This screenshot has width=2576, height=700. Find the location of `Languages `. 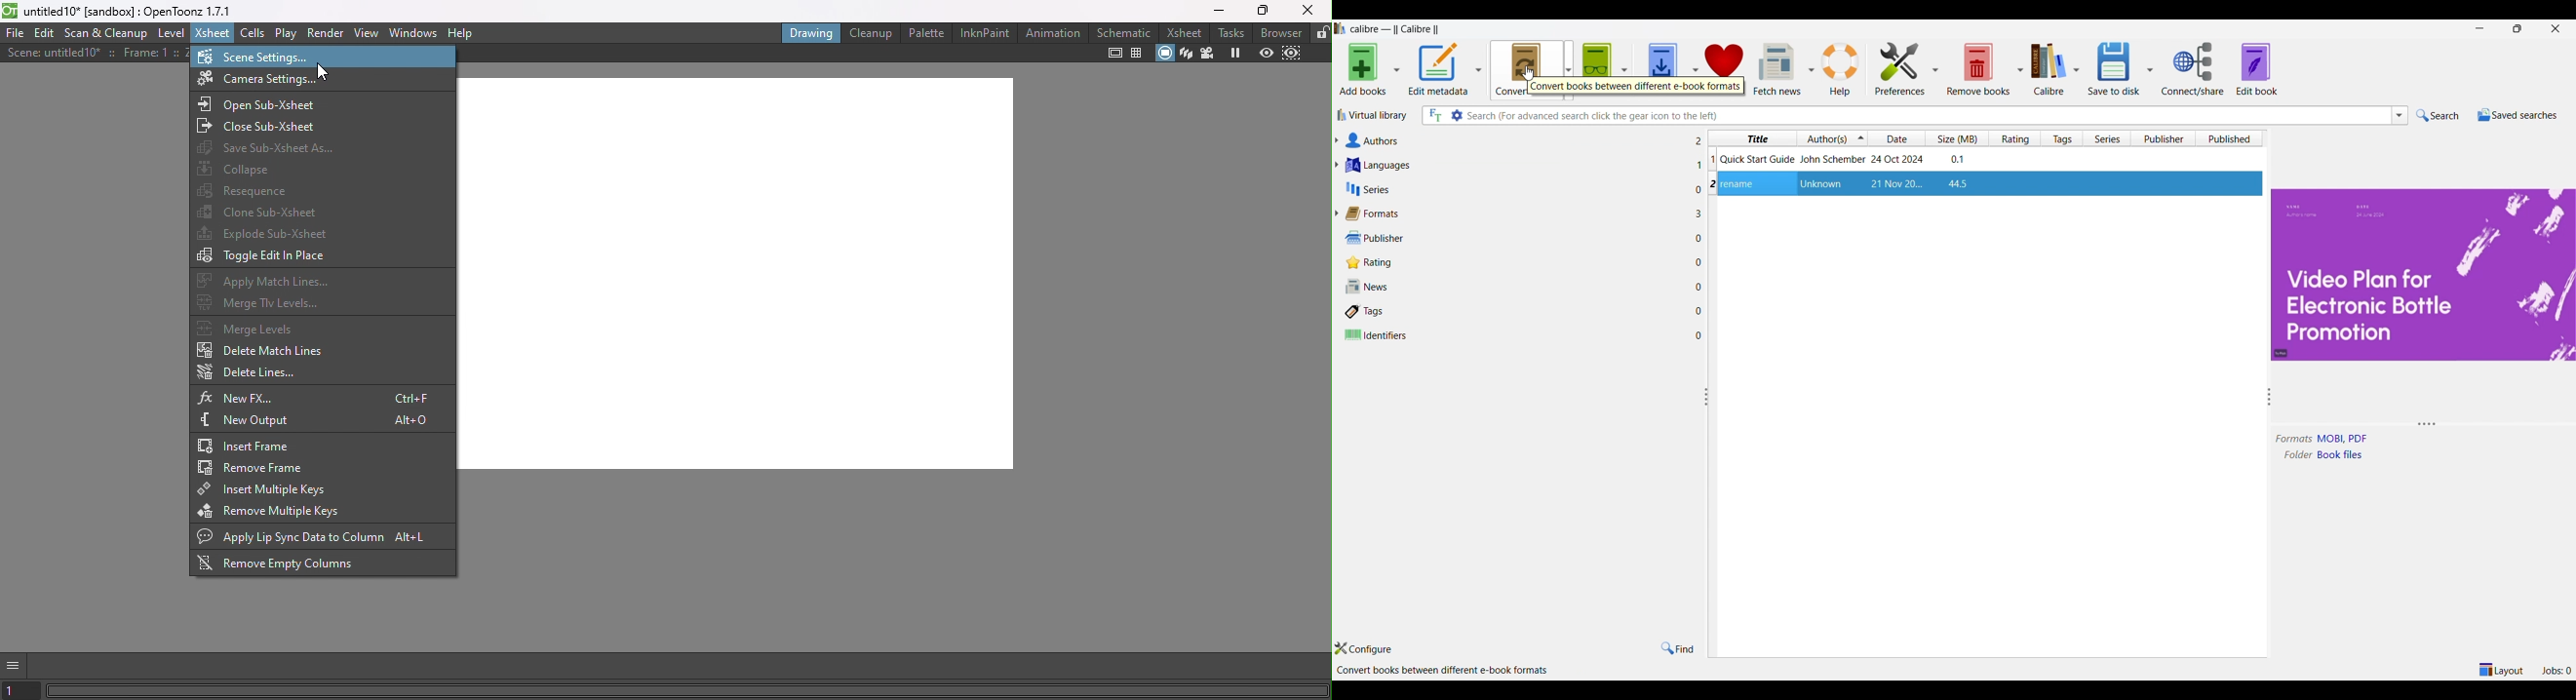

Languages  is located at coordinates (1515, 165).